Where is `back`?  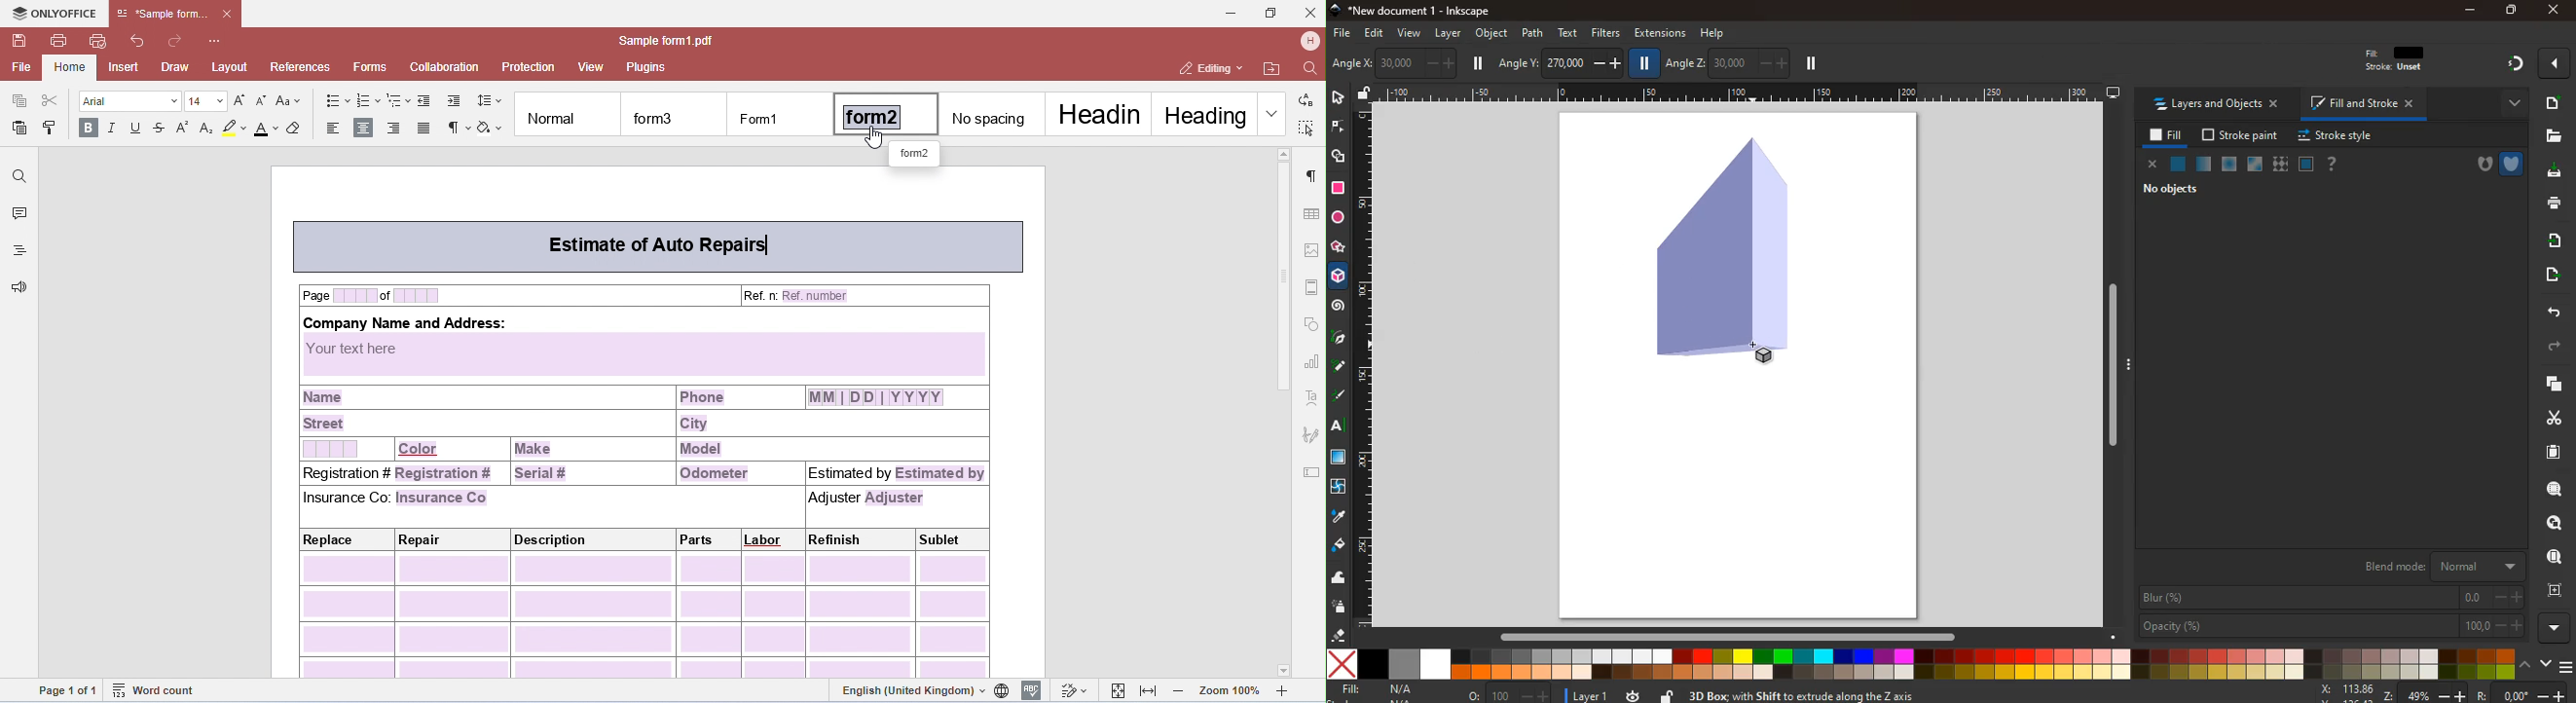 back is located at coordinates (2552, 311).